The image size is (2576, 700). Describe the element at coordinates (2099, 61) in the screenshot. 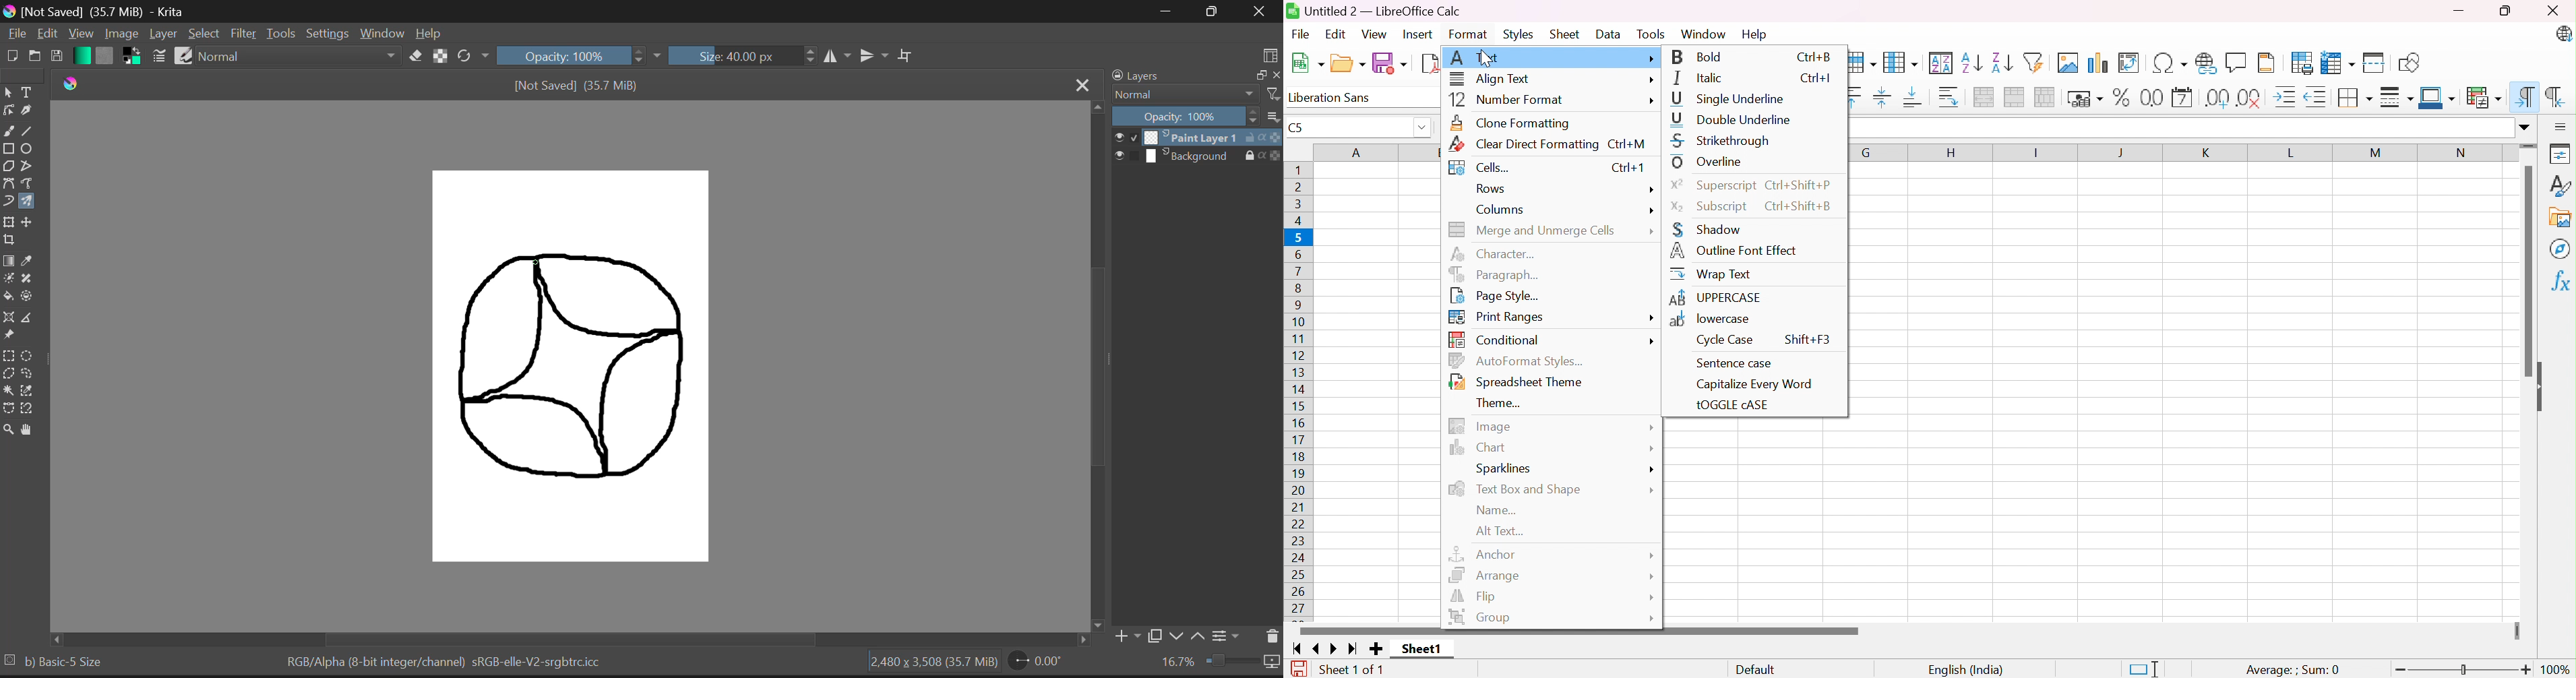

I see `Insert Chart` at that location.